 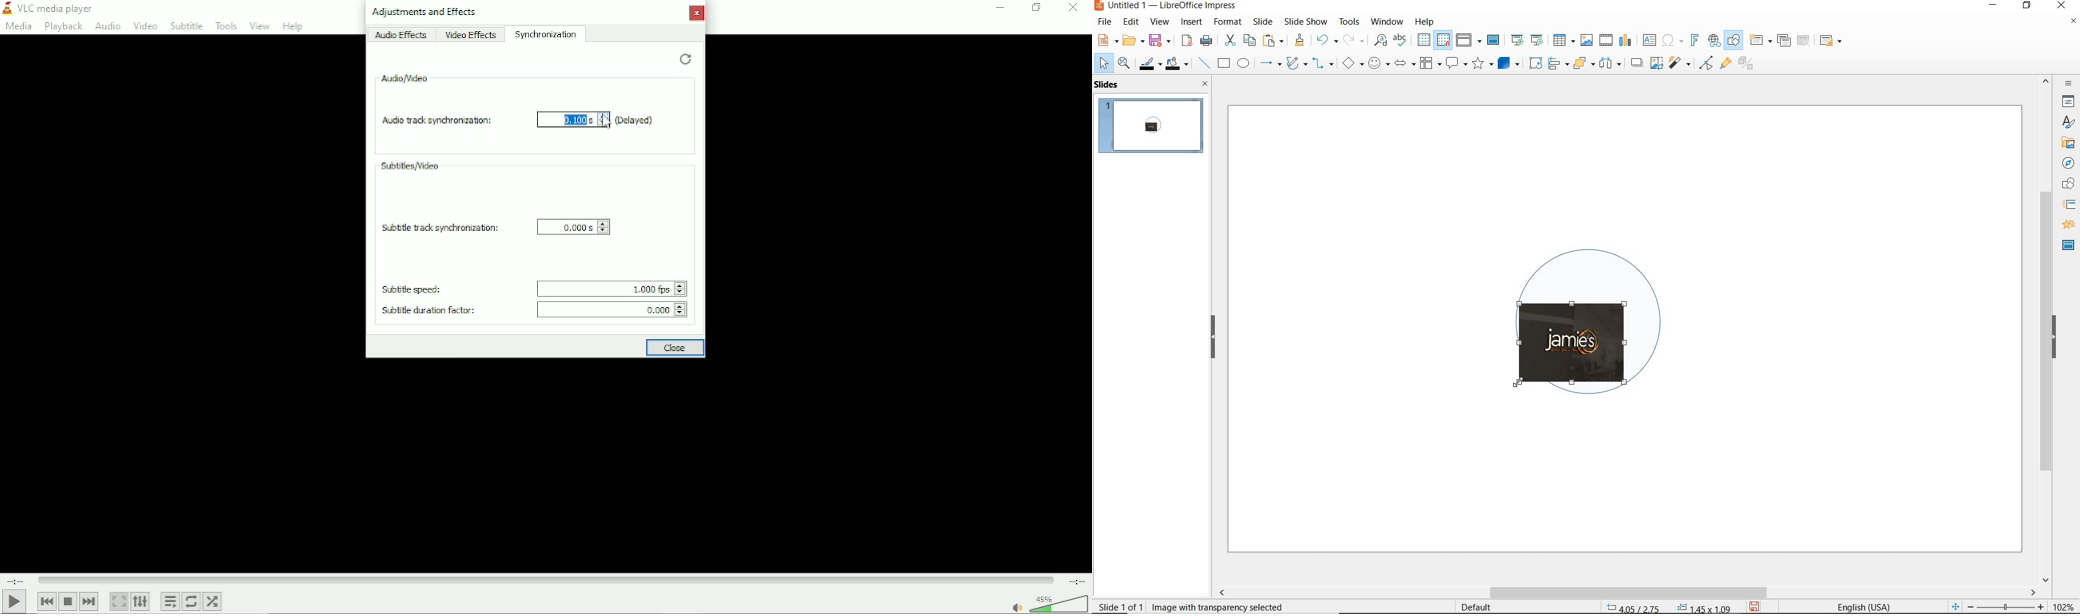 What do you see at coordinates (1681, 61) in the screenshot?
I see `filter` at bounding box center [1681, 61].